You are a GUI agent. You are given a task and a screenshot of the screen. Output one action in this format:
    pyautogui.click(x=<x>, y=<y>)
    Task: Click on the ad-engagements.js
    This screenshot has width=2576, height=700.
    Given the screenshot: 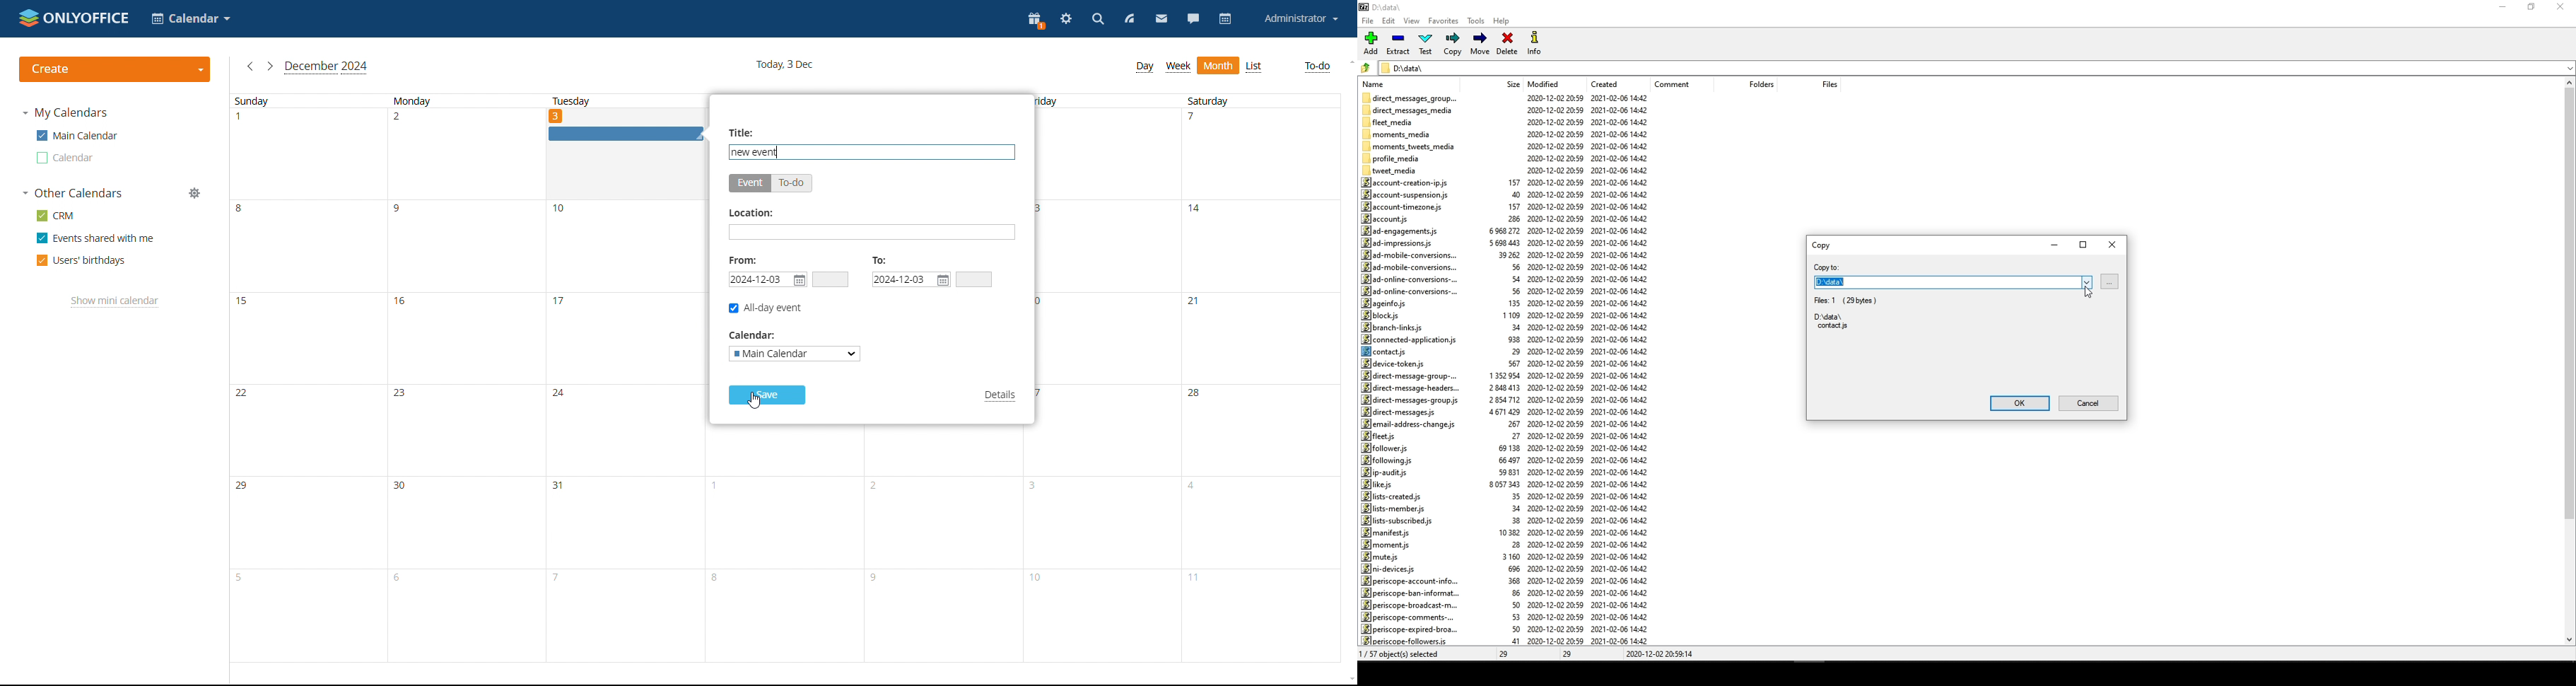 What is the action you would take?
    pyautogui.click(x=1399, y=231)
    